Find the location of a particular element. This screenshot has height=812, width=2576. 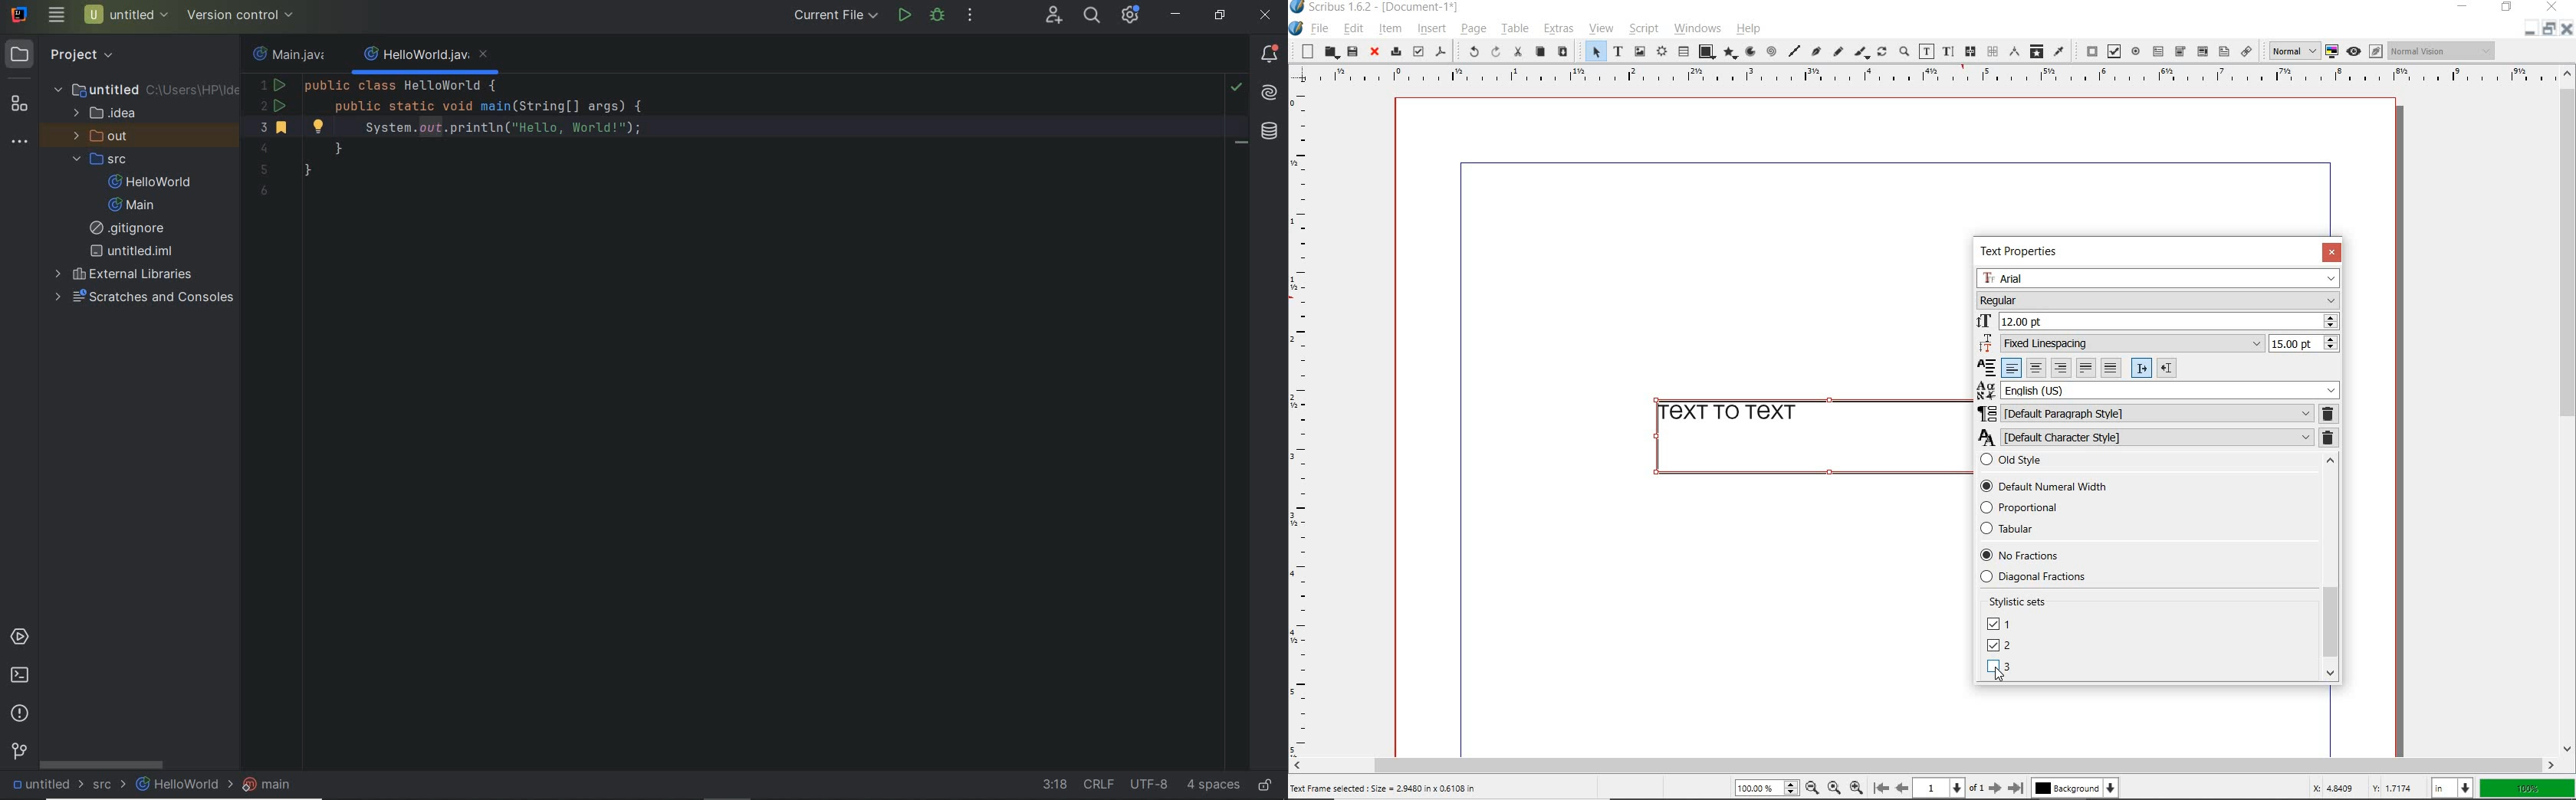

100% is located at coordinates (2528, 789).